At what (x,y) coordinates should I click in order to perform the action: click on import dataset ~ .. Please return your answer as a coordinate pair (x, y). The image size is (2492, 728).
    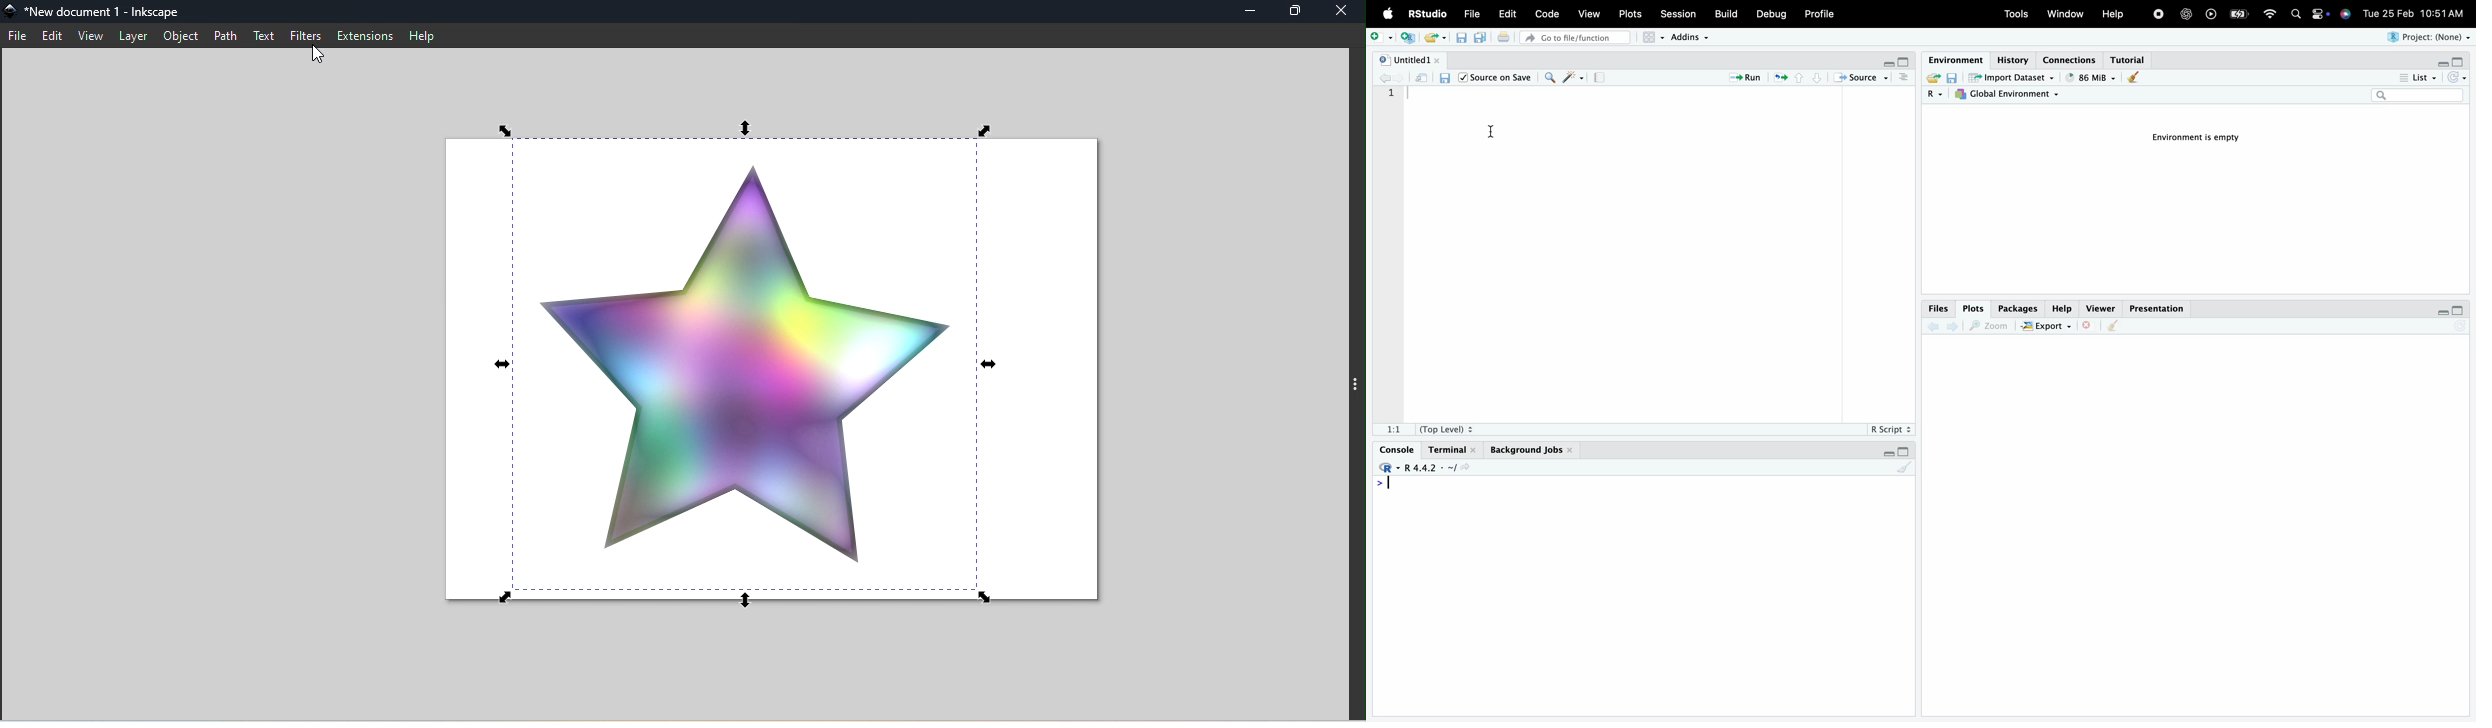
    Looking at the image, I should click on (2015, 77).